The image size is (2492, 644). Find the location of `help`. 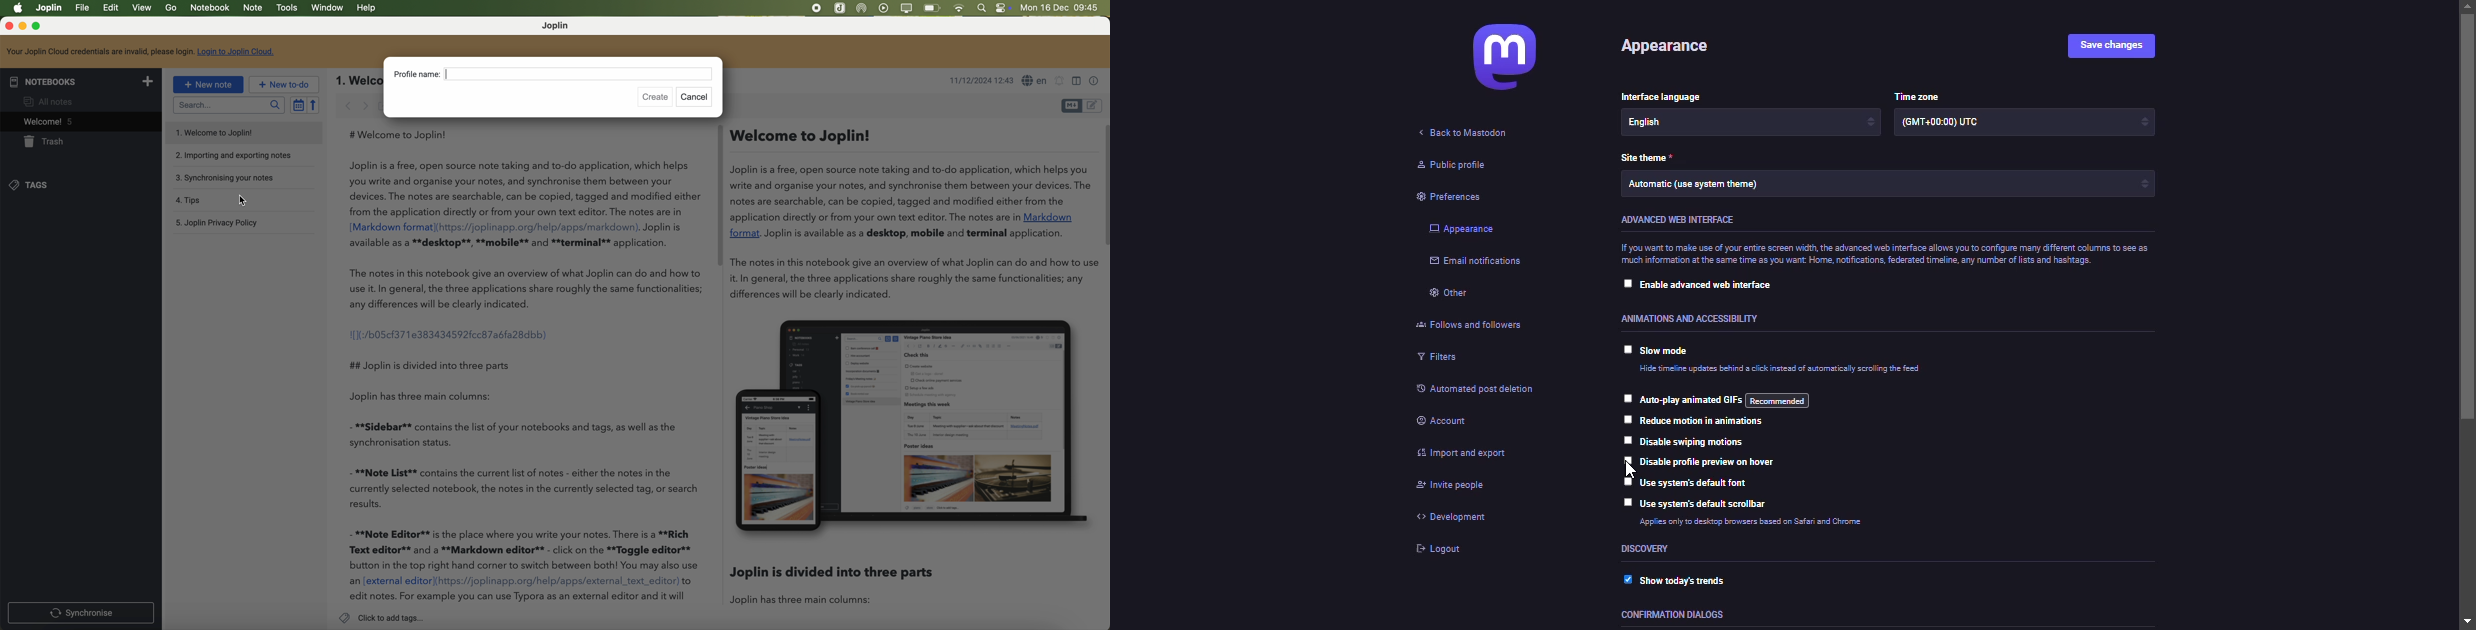

help is located at coordinates (368, 9).